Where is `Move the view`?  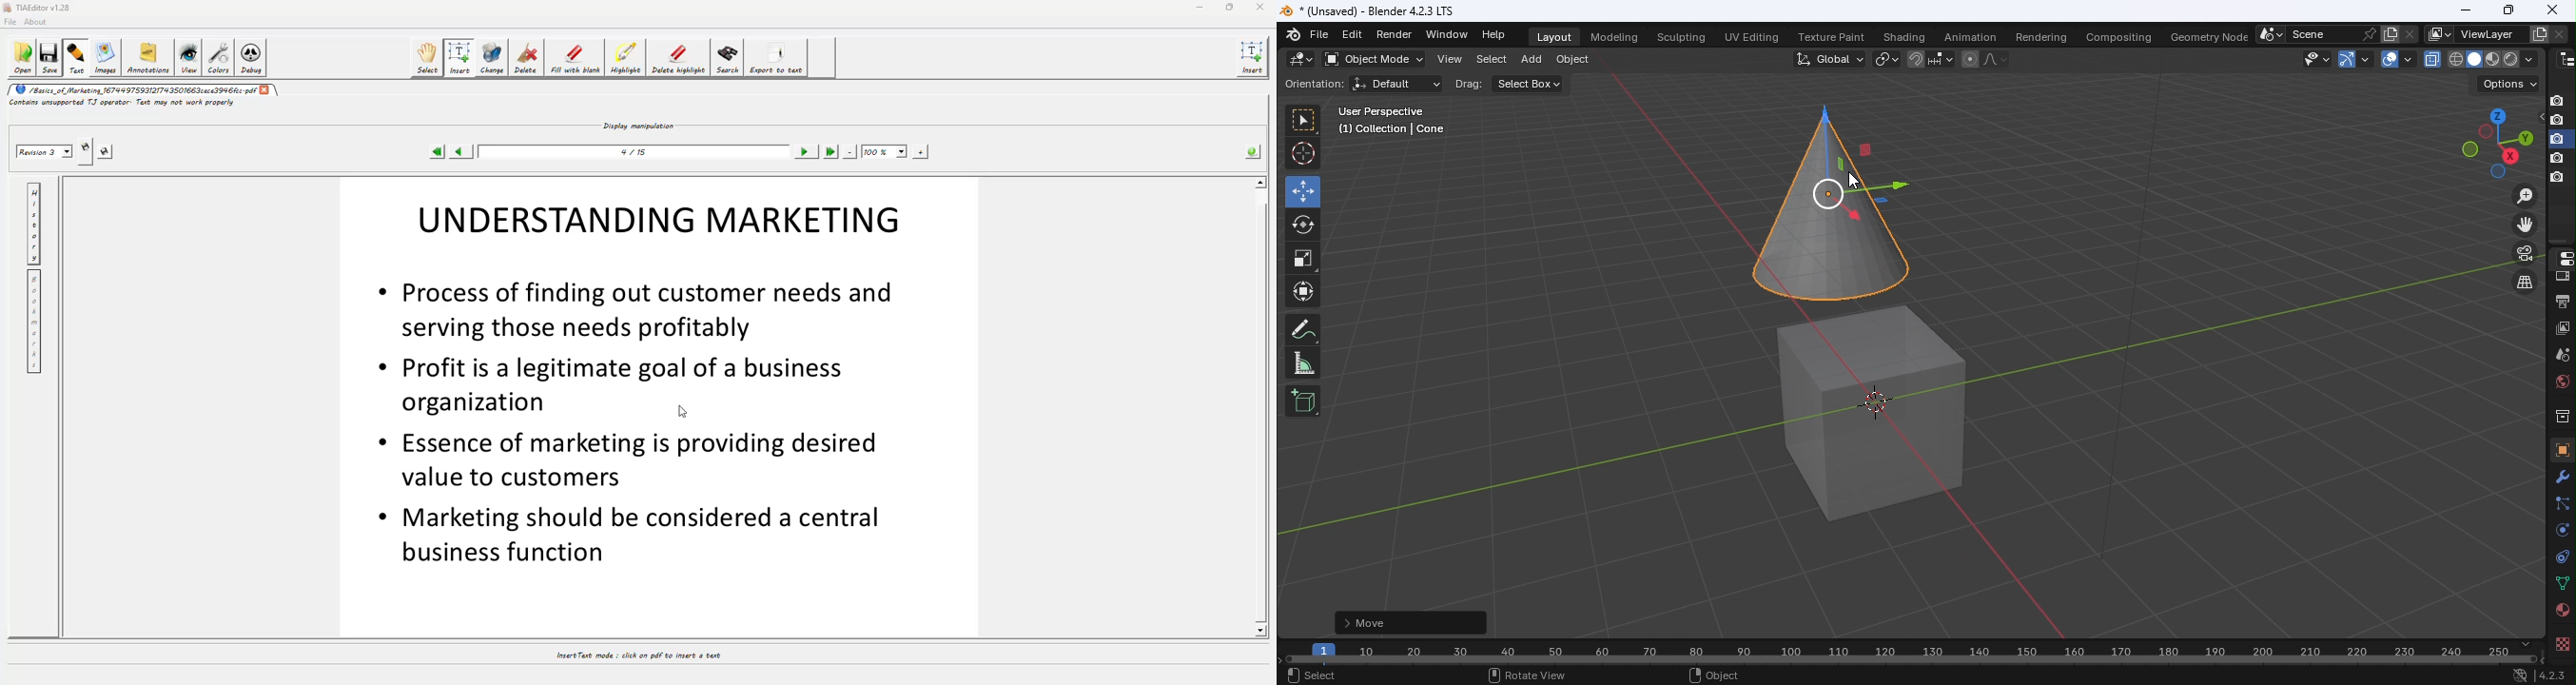
Move the view is located at coordinates (2526, 225).